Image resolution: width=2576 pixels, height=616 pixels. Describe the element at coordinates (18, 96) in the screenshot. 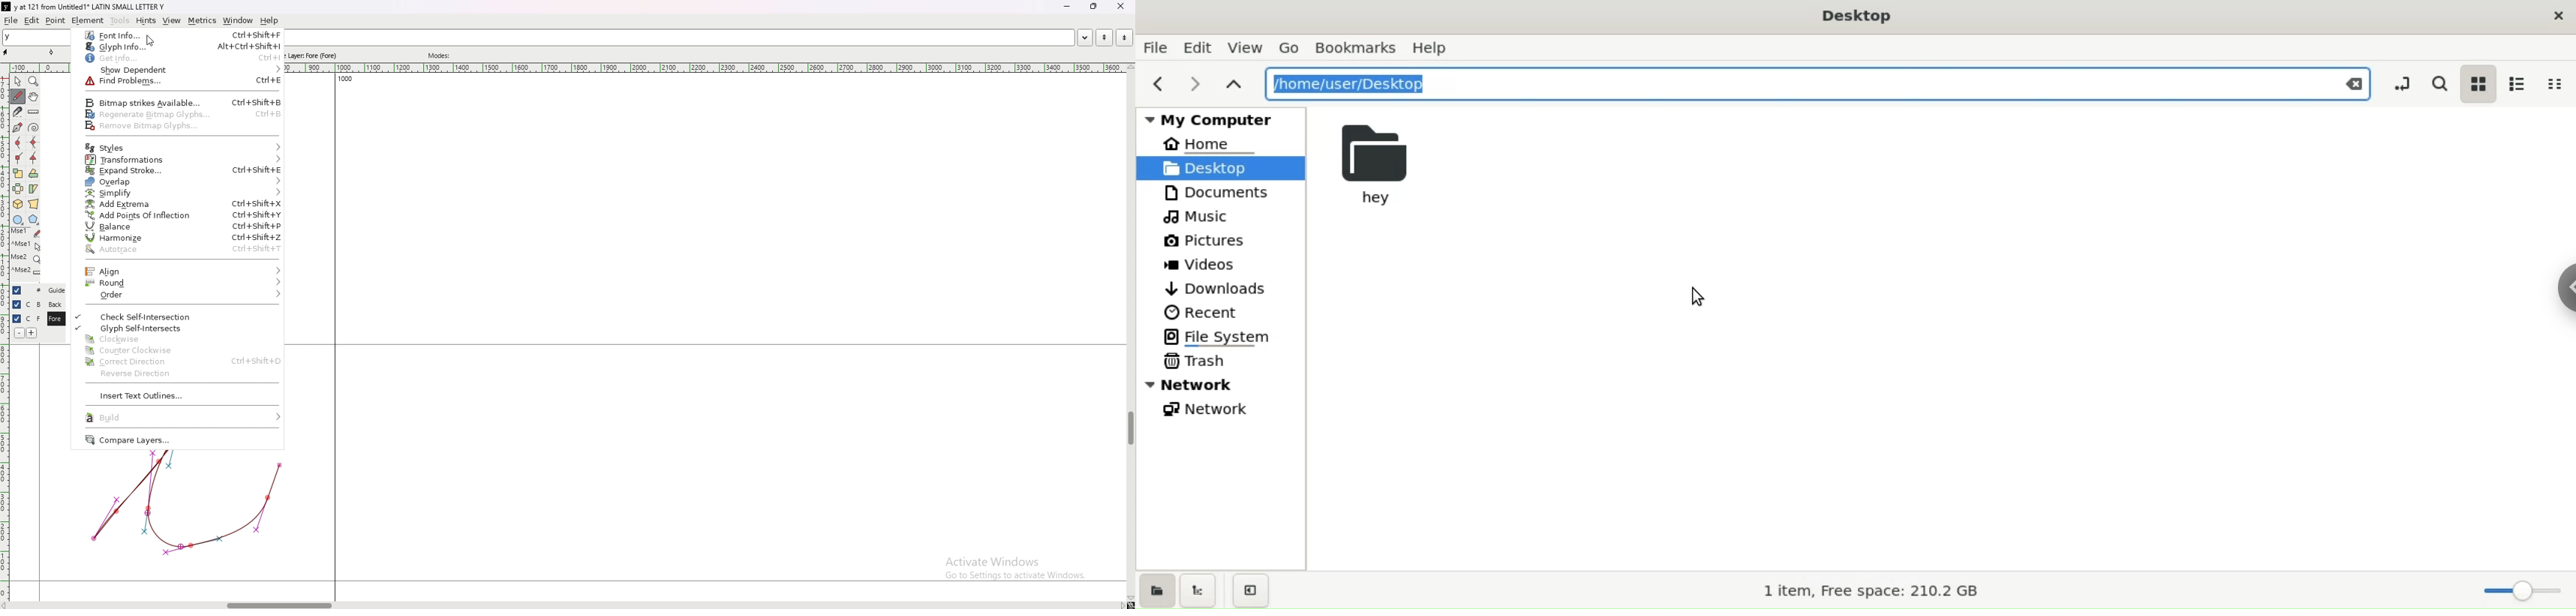

I see `draw freehand` at that location.